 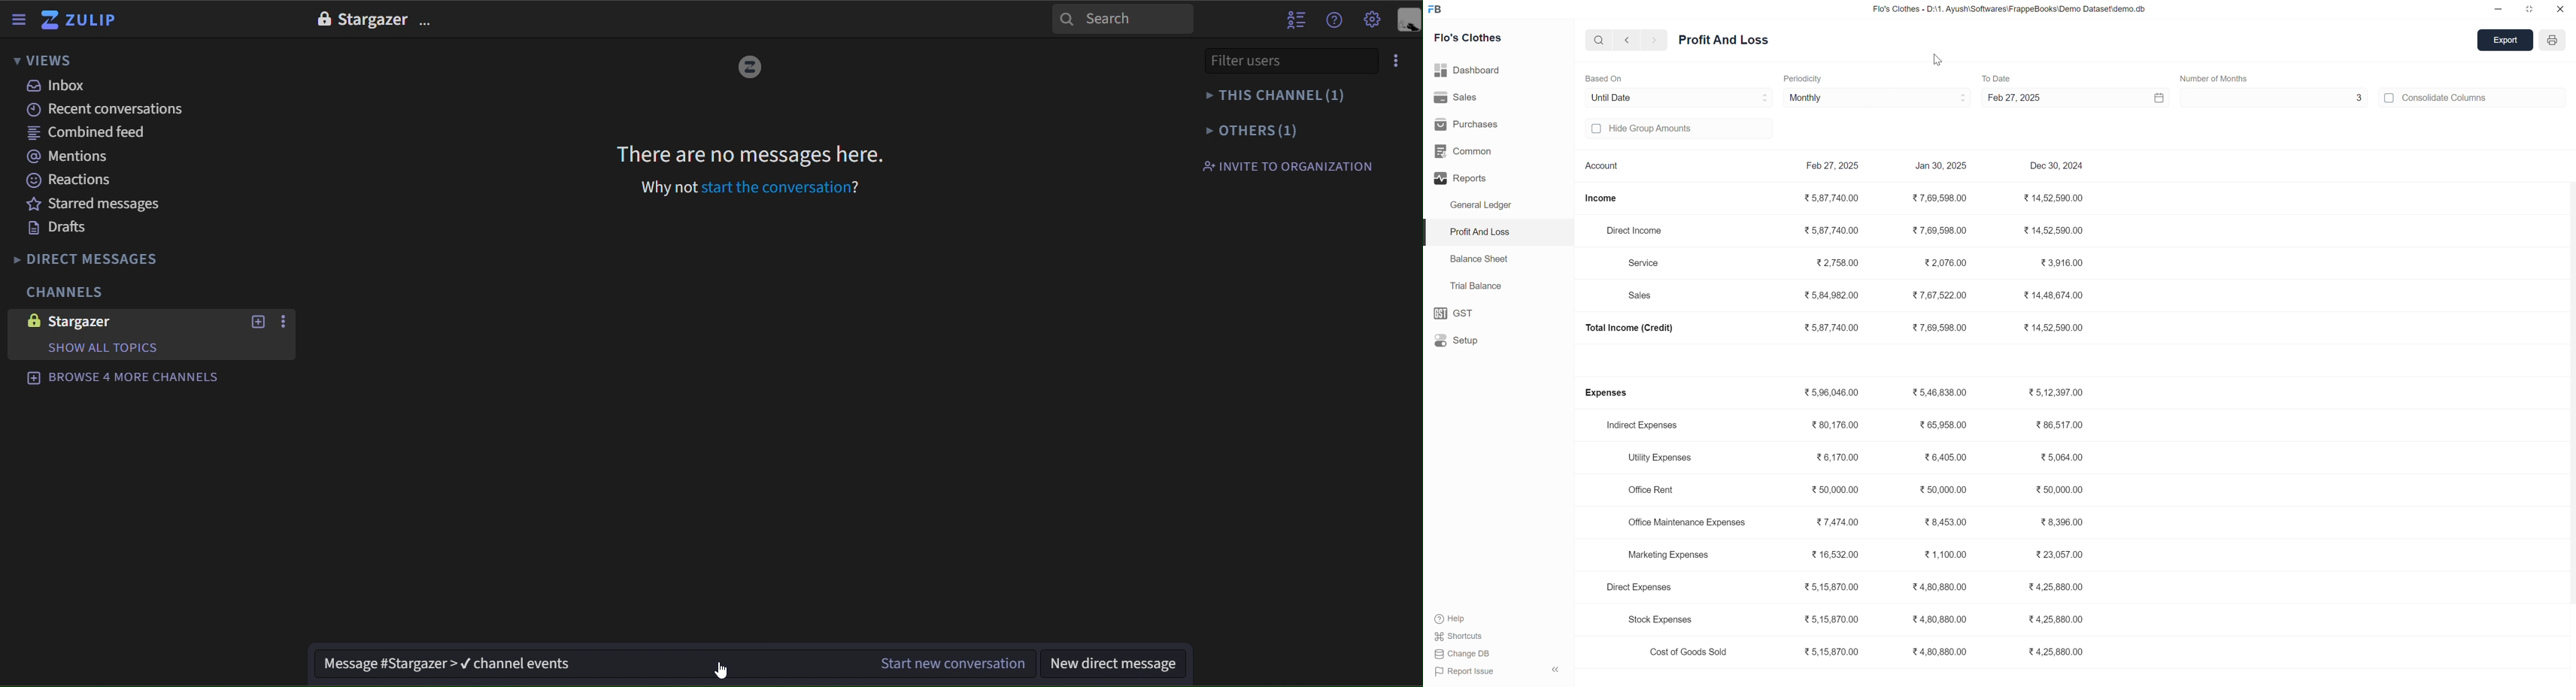 What do you see at coordinates (2052, 230) in the screenshot?
I see `₹14,52,590.00` at bounding box center [2052, 230].